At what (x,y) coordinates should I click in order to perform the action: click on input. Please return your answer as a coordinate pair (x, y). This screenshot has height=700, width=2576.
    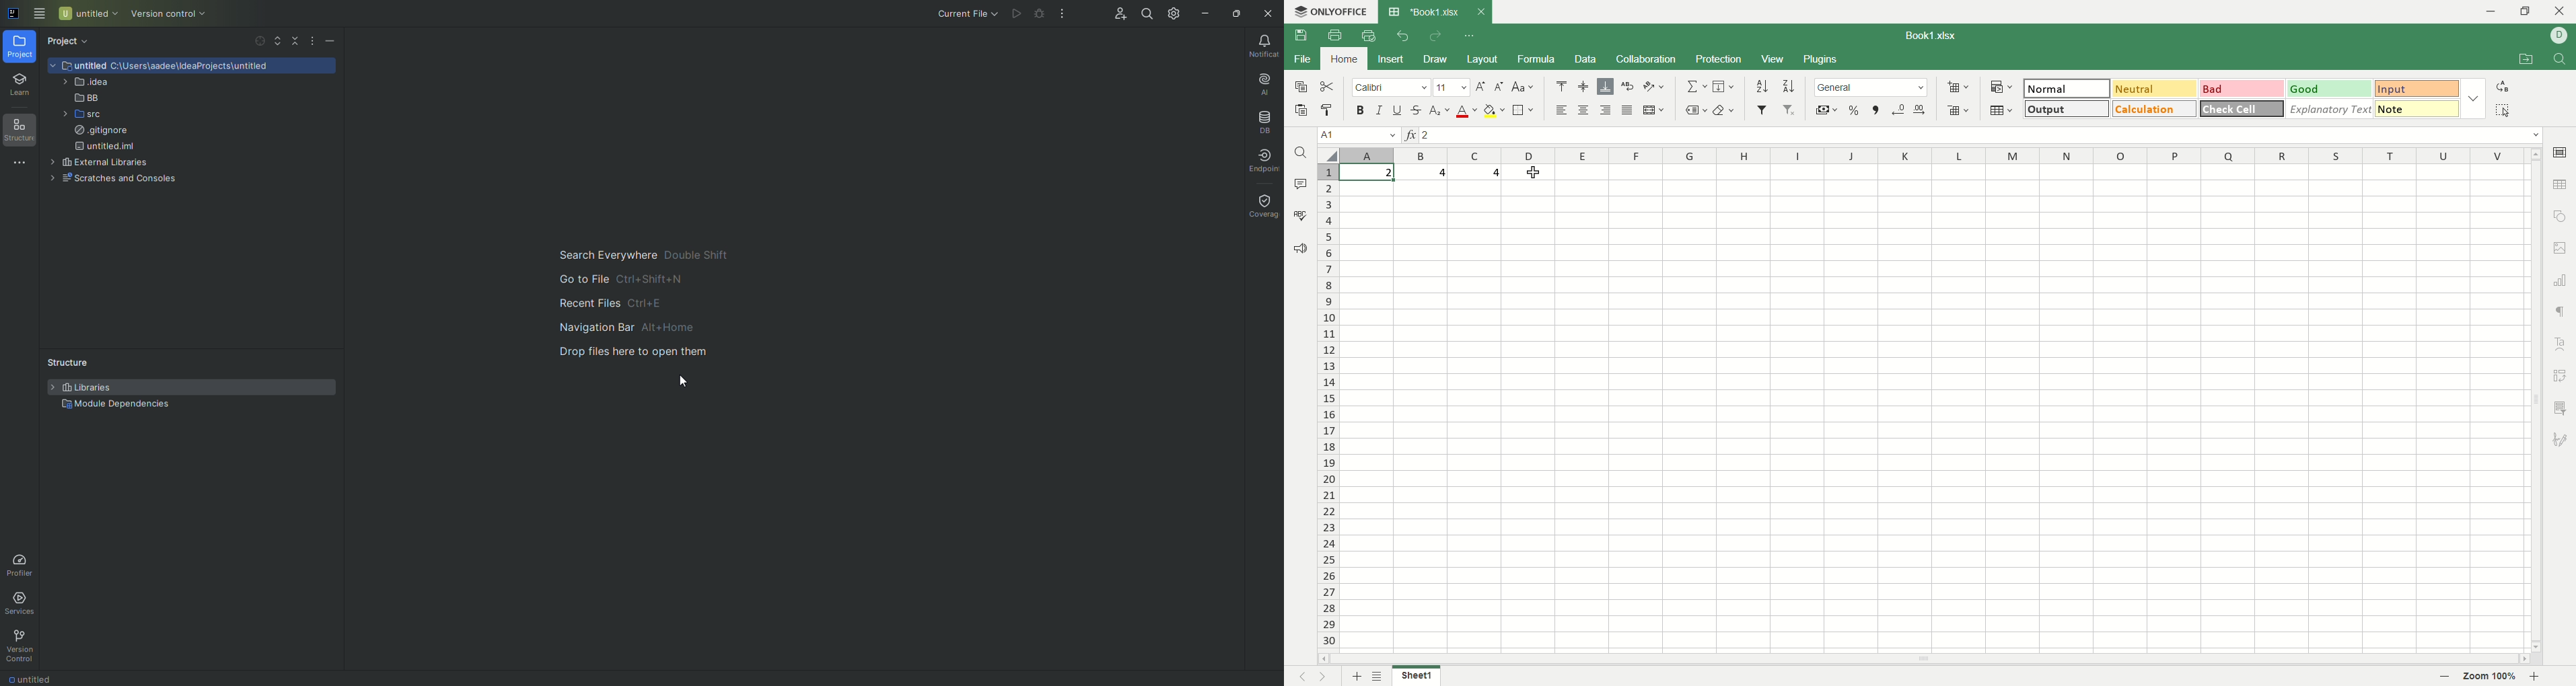
    Looking at the image, I should click on (2416, 87).